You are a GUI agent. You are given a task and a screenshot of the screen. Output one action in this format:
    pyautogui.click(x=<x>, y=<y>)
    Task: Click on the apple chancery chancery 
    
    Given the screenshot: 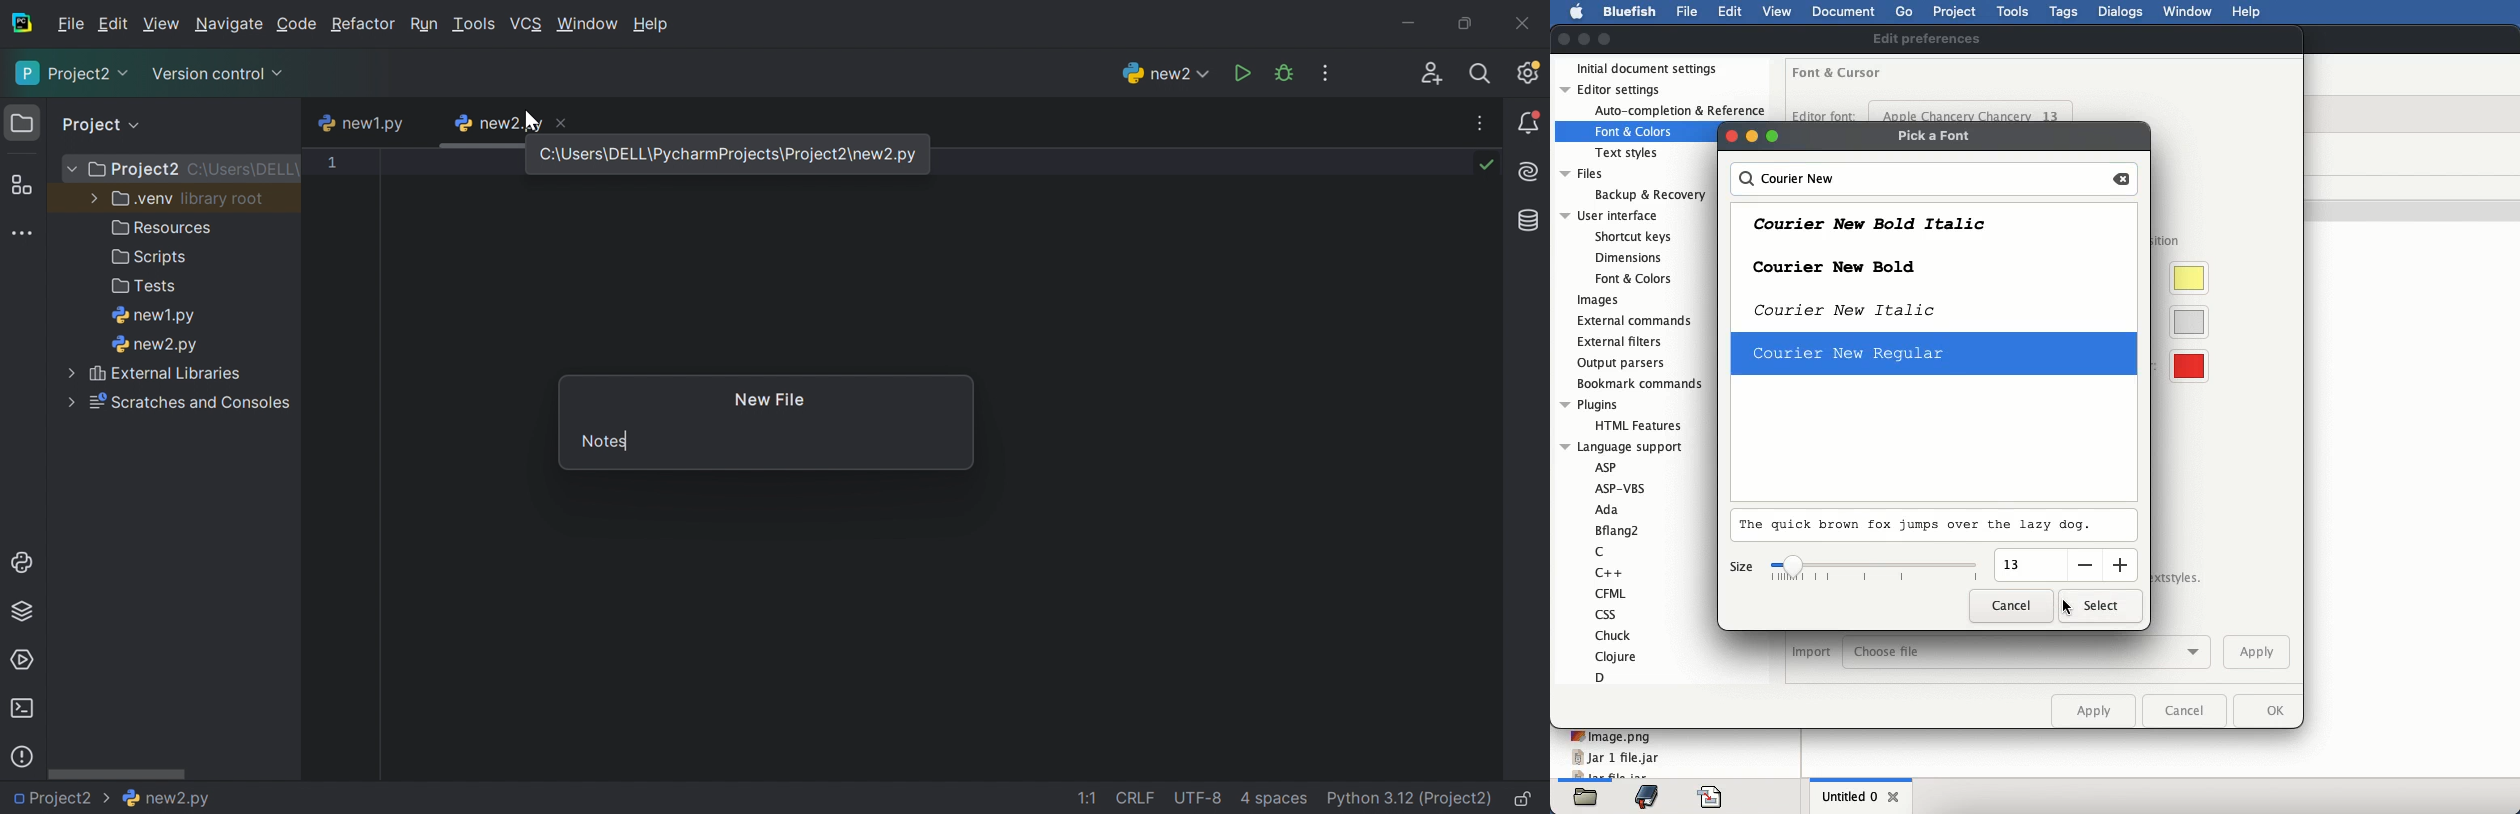 What is the action you would take?
    pyautogui.click(x=1974, y=112)
    